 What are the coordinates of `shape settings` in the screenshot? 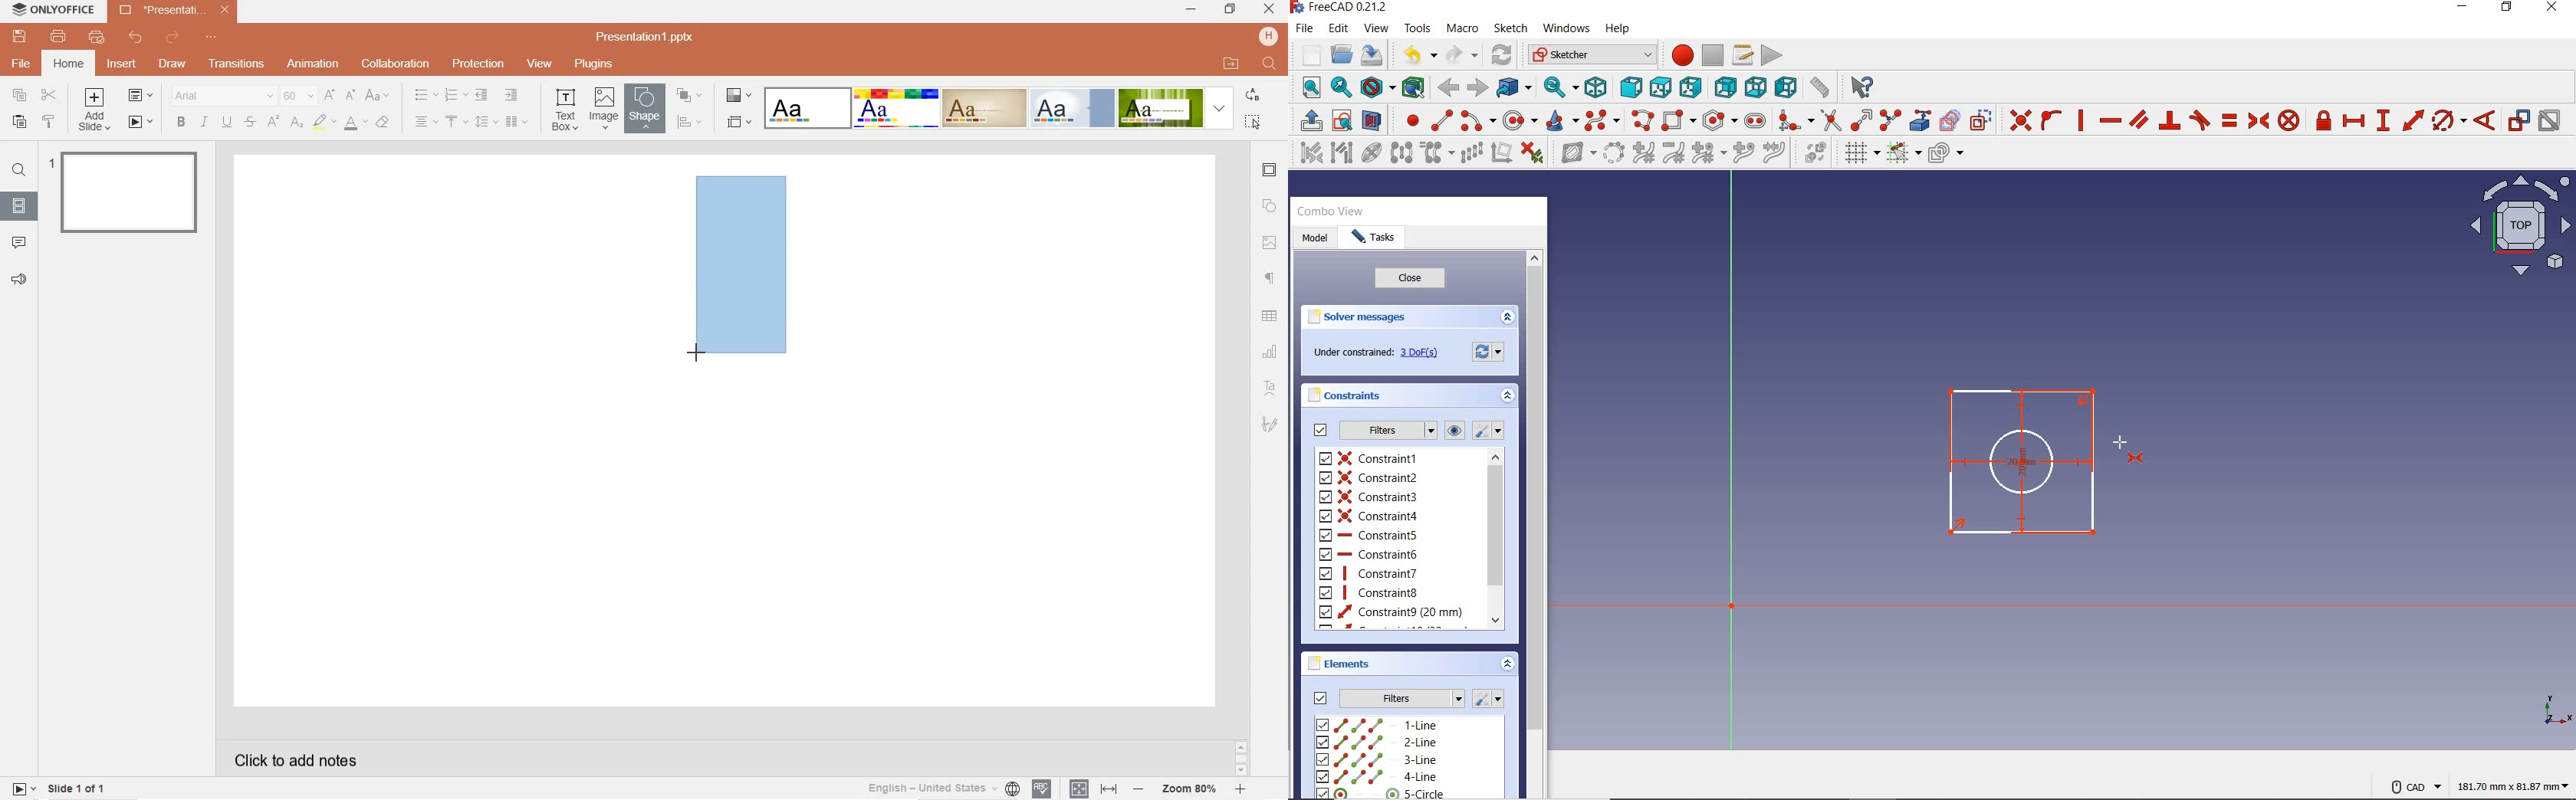 It's located at (1270, 207).